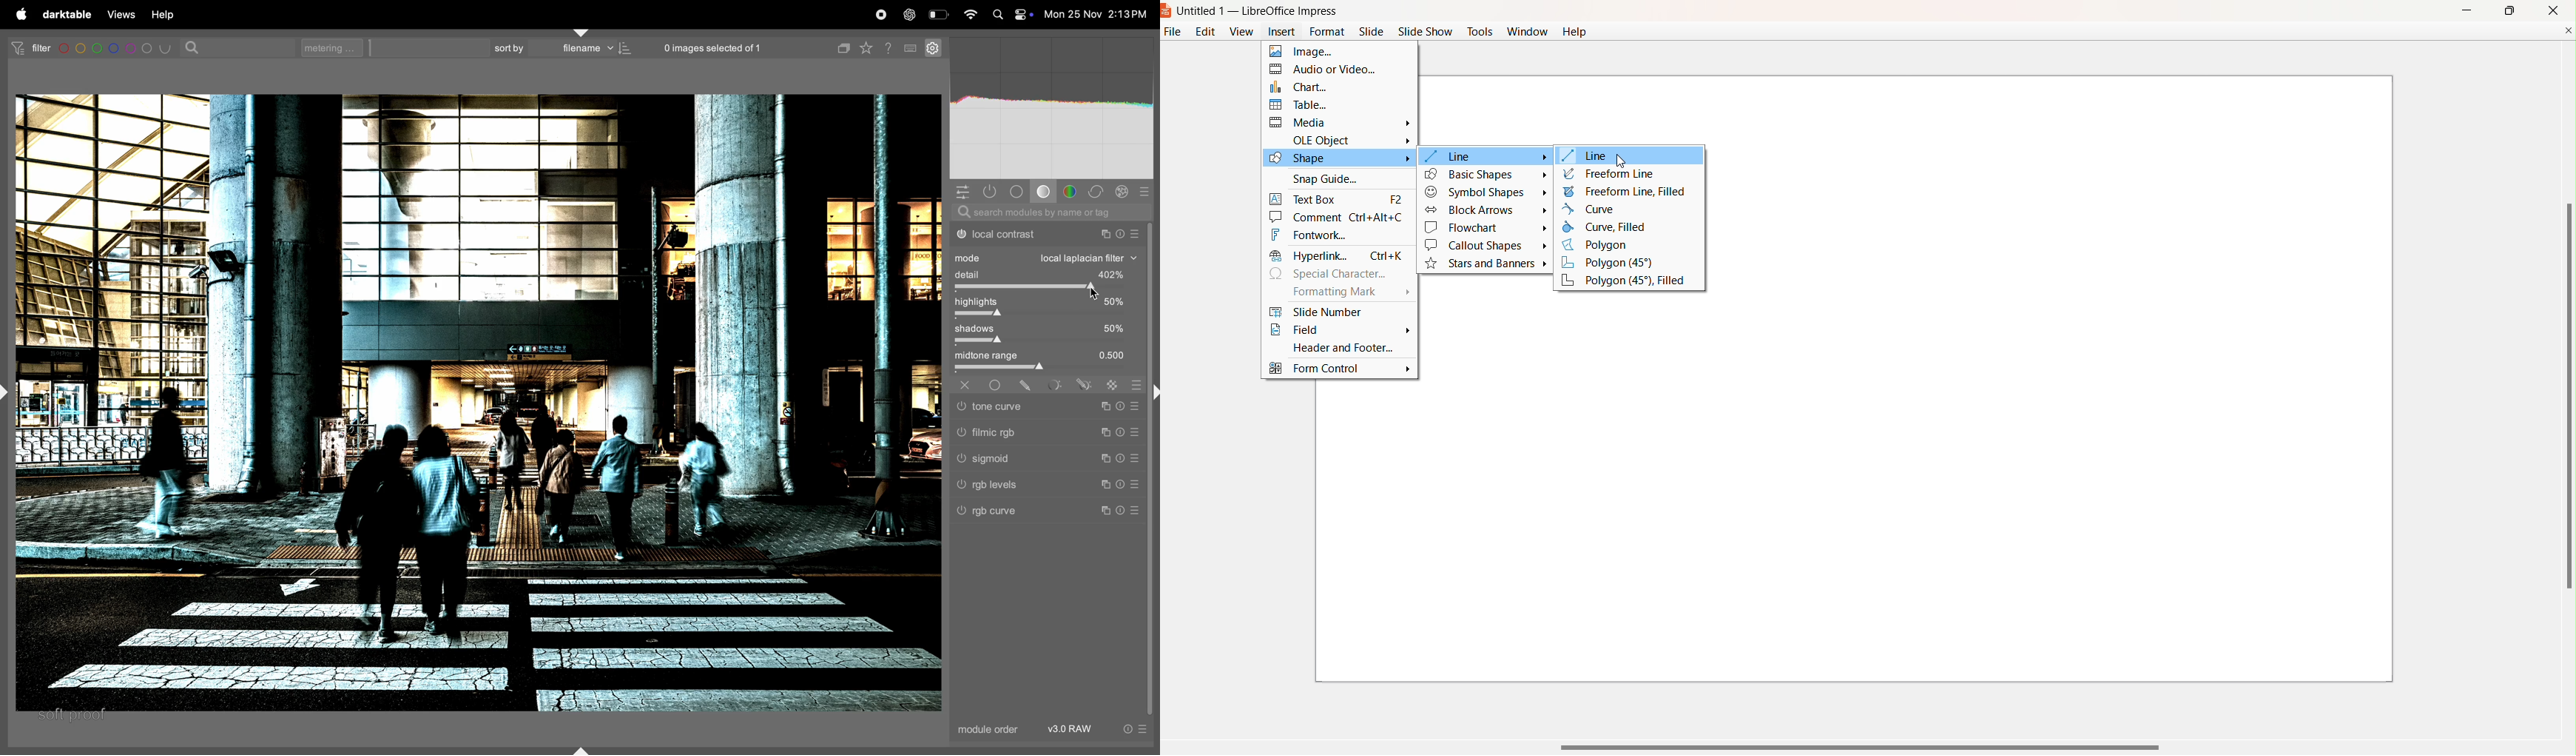 This screenshot has width=2576, height=756. What do you see at coordinates (1279, 34) in the screenshot?
I see `Insert` at bounding box center [1279, 34].